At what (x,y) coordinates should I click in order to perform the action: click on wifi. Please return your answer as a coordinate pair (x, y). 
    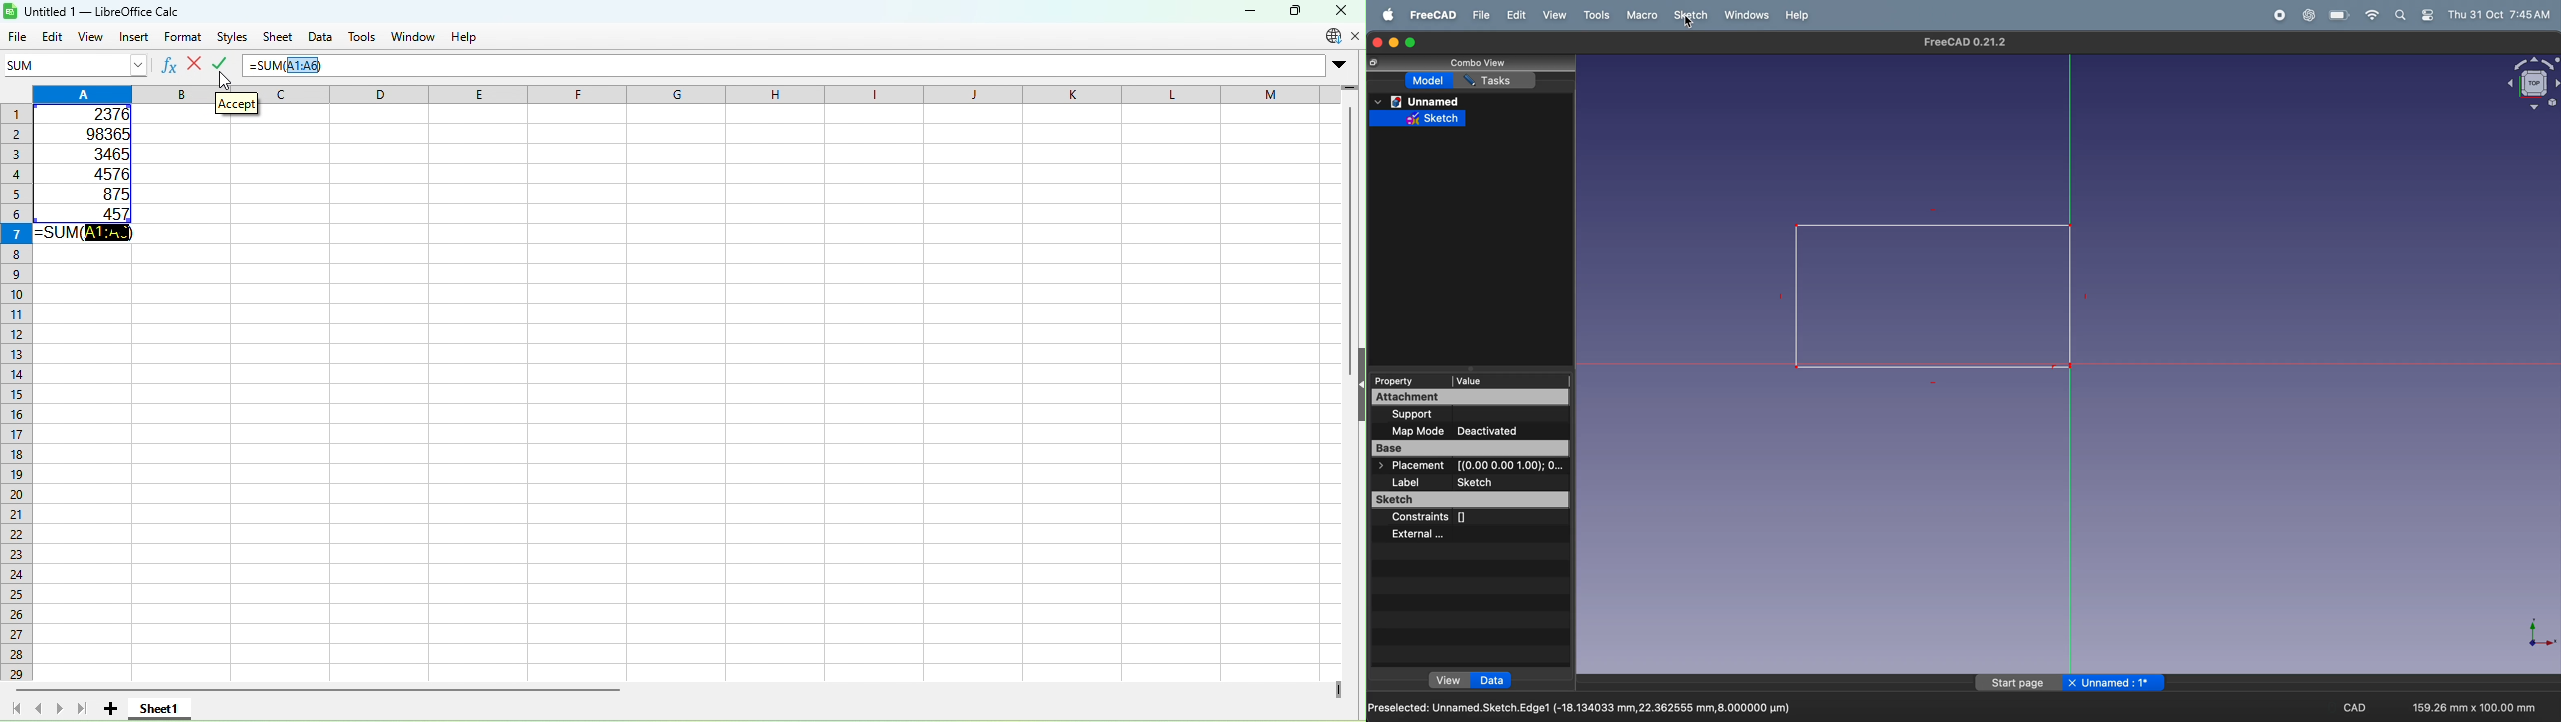
    Looking at the image, I should click on (2370, 15).